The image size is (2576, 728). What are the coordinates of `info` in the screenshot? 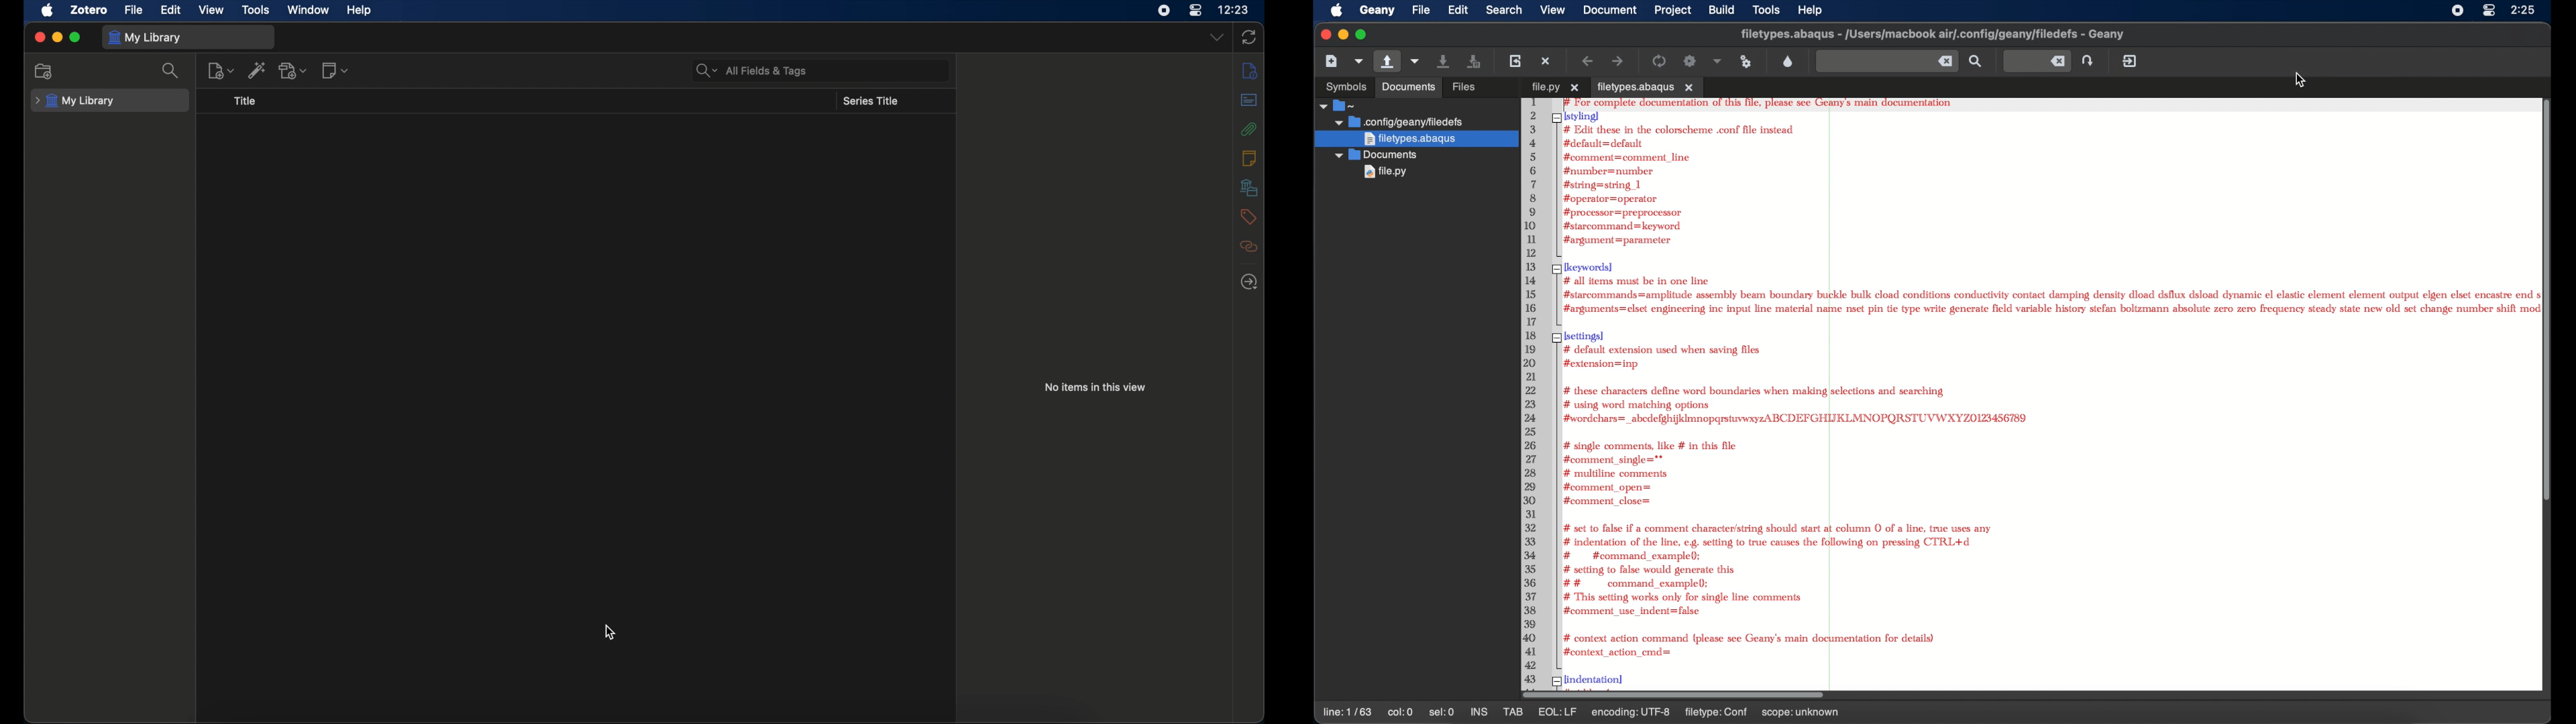 It's located at (1250, 71).